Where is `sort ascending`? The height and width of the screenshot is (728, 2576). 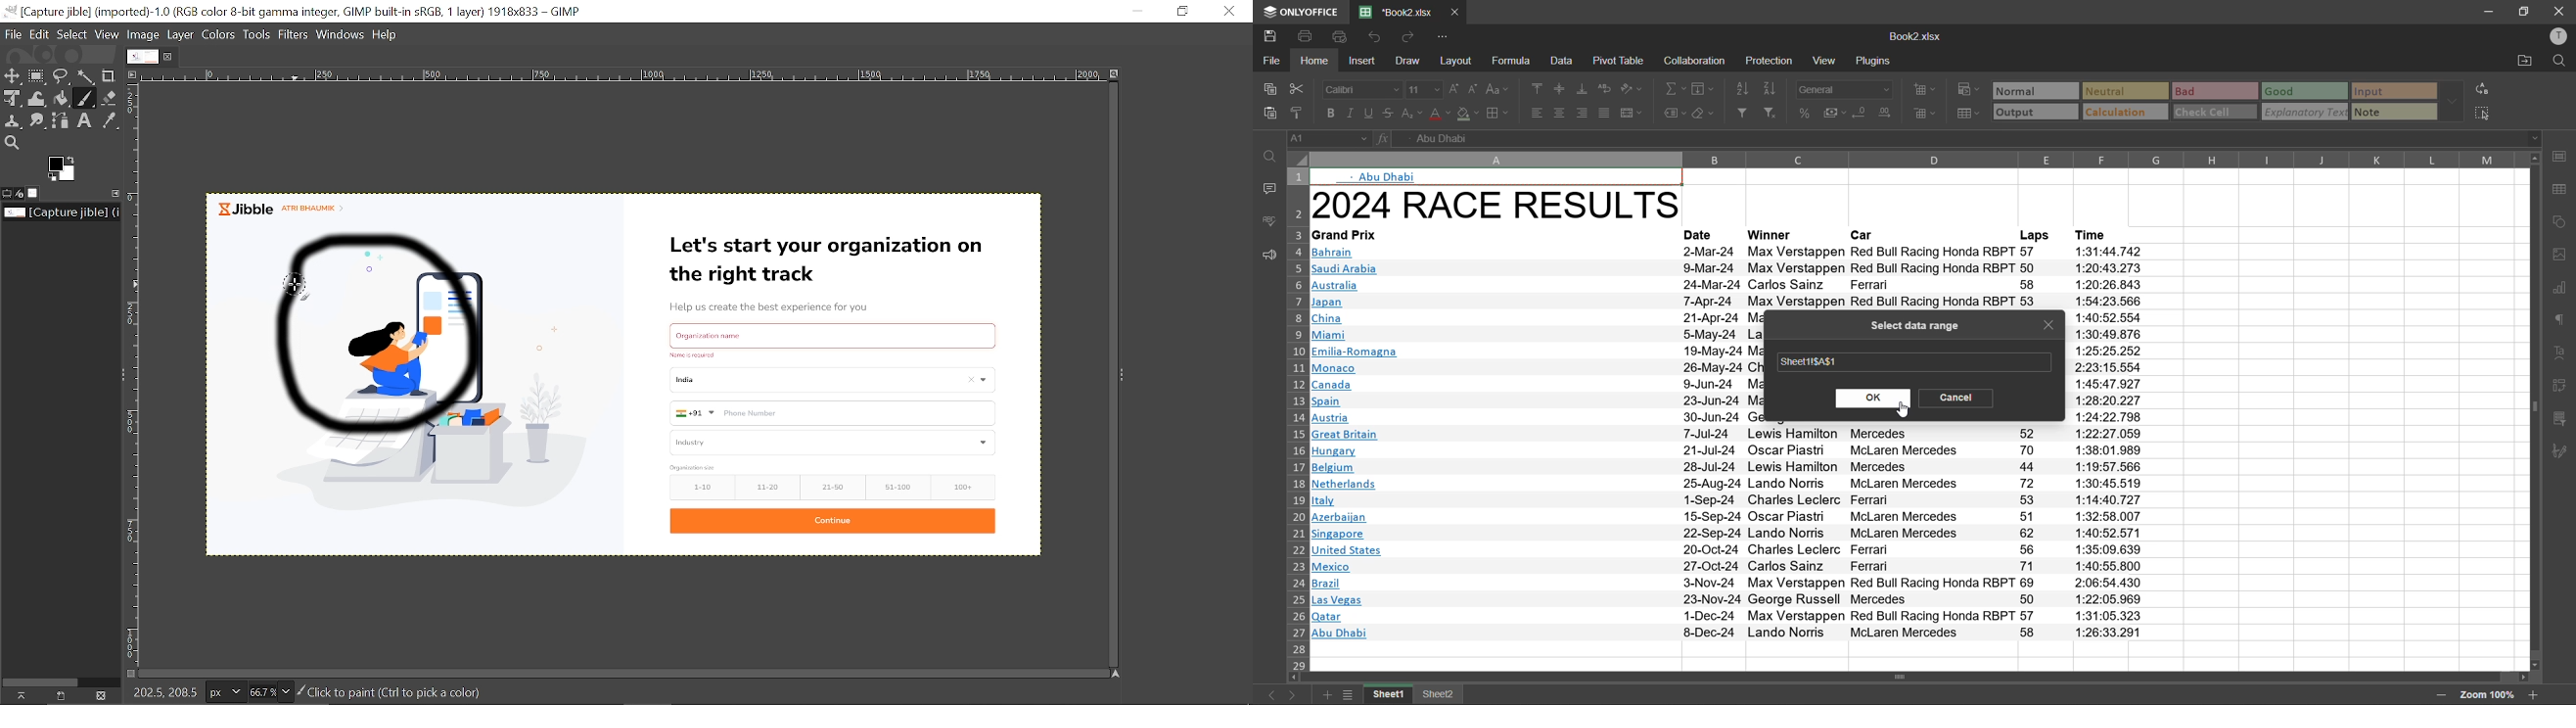
sort ascending is located at coordinates (1742, 91).